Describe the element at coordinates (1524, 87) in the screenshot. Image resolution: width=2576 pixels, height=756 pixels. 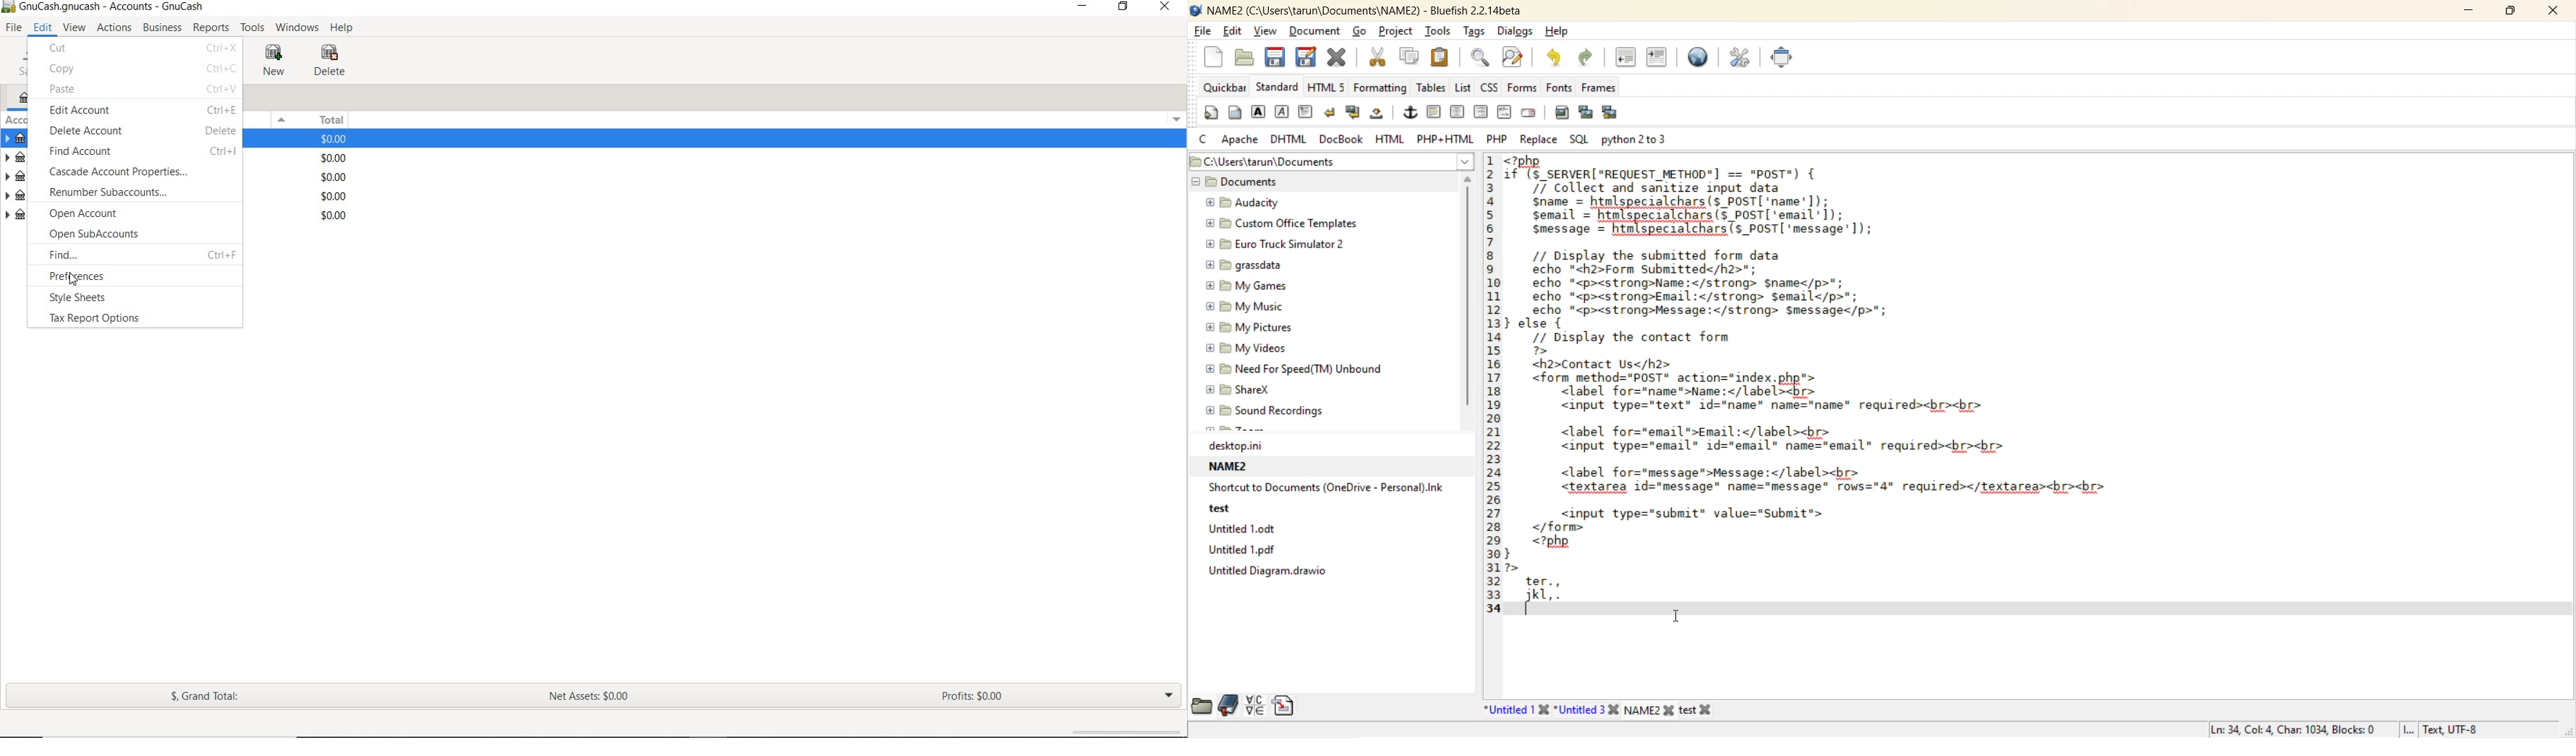
I see `forms` at that location.